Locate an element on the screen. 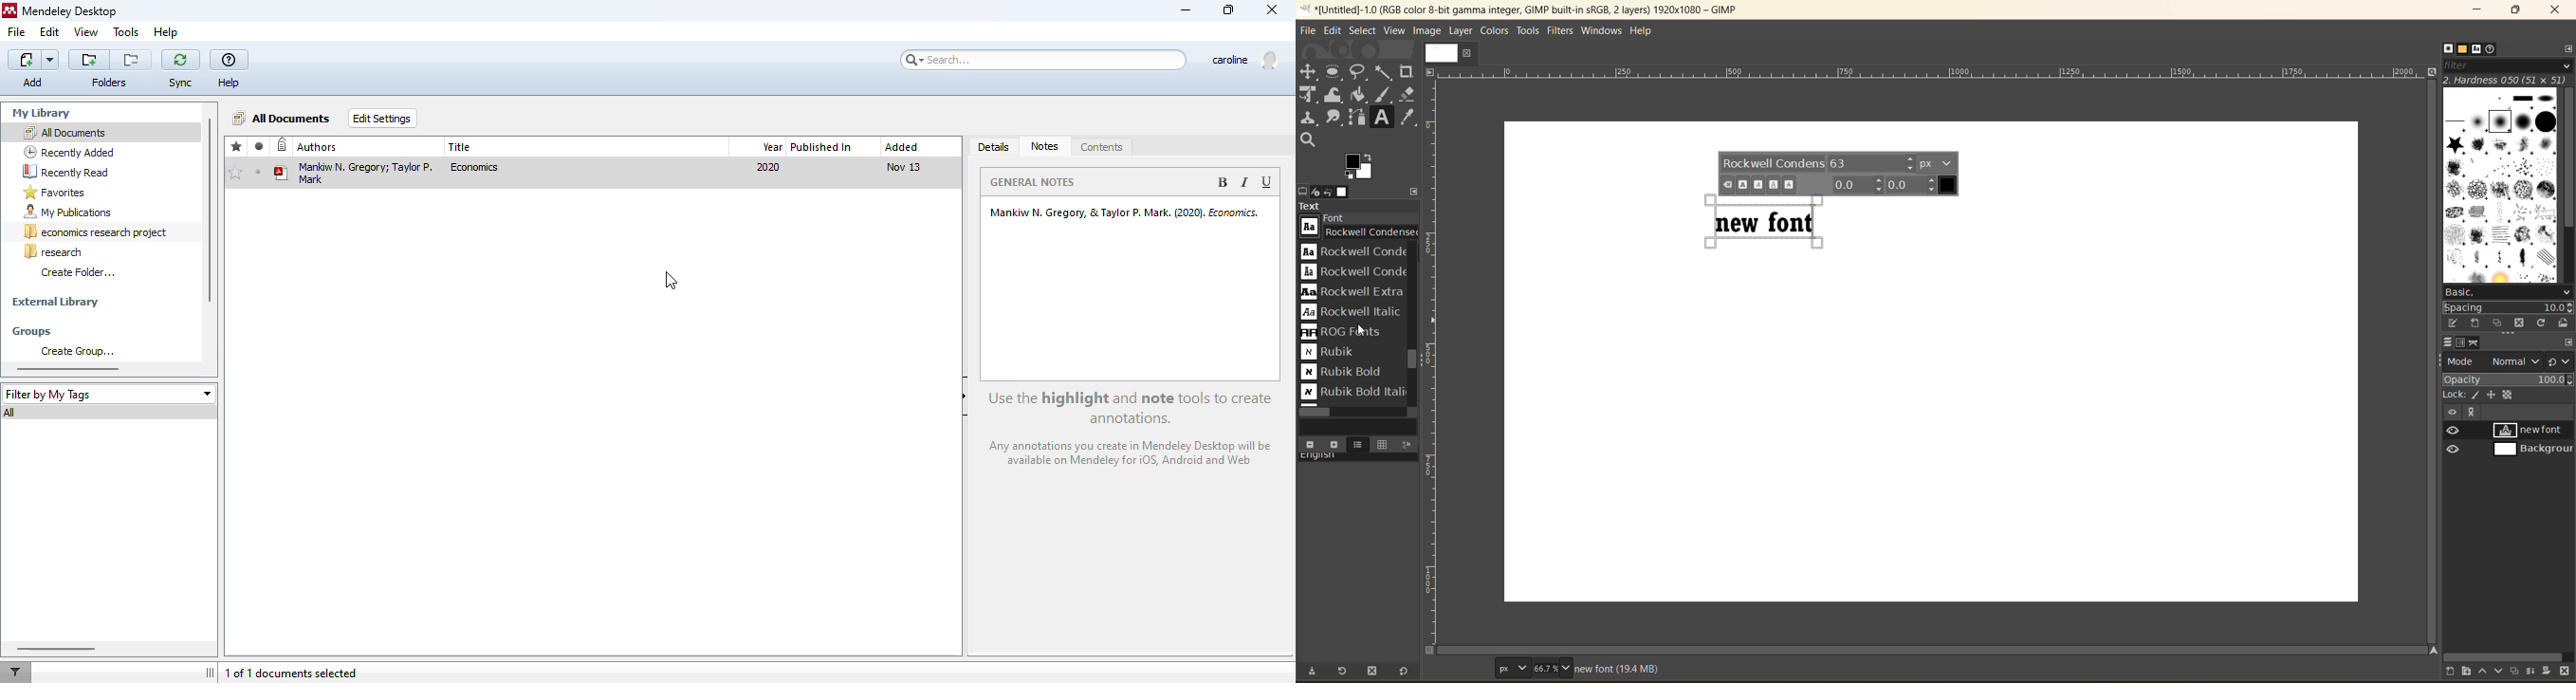  tools is located at coordinates (126, 33).